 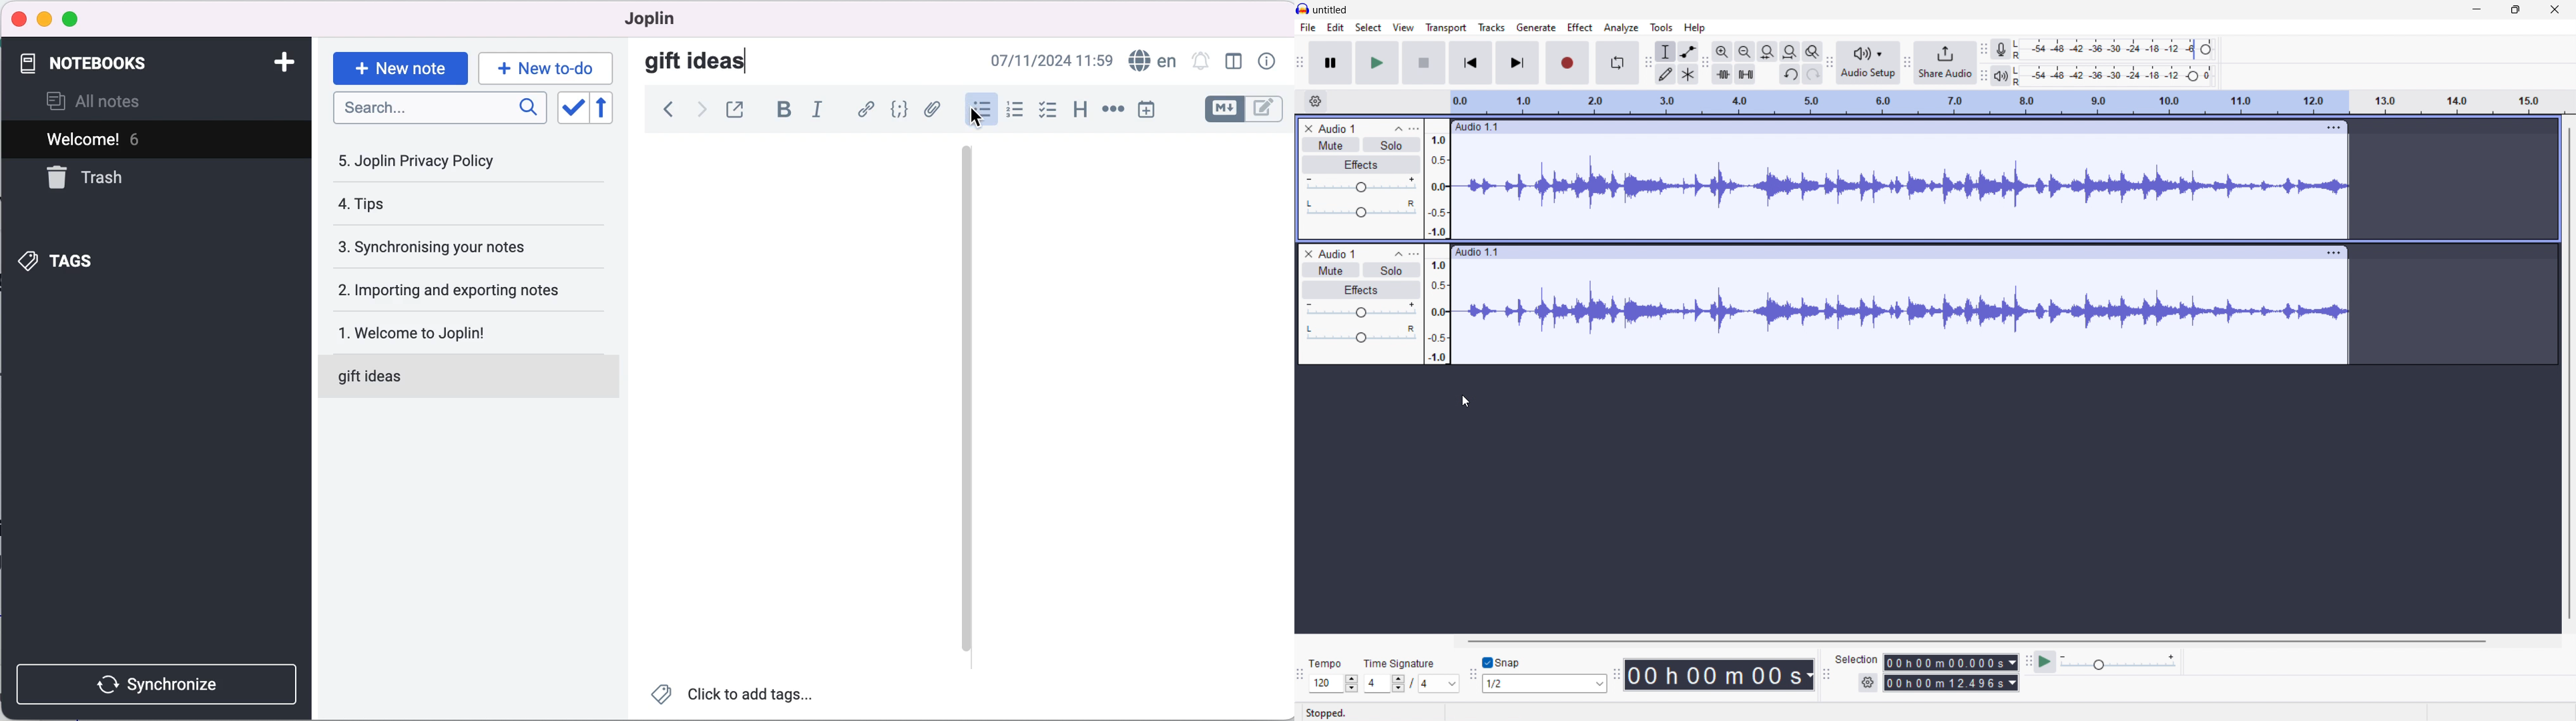 I want to click on track options, so click(x=2332, y=252).